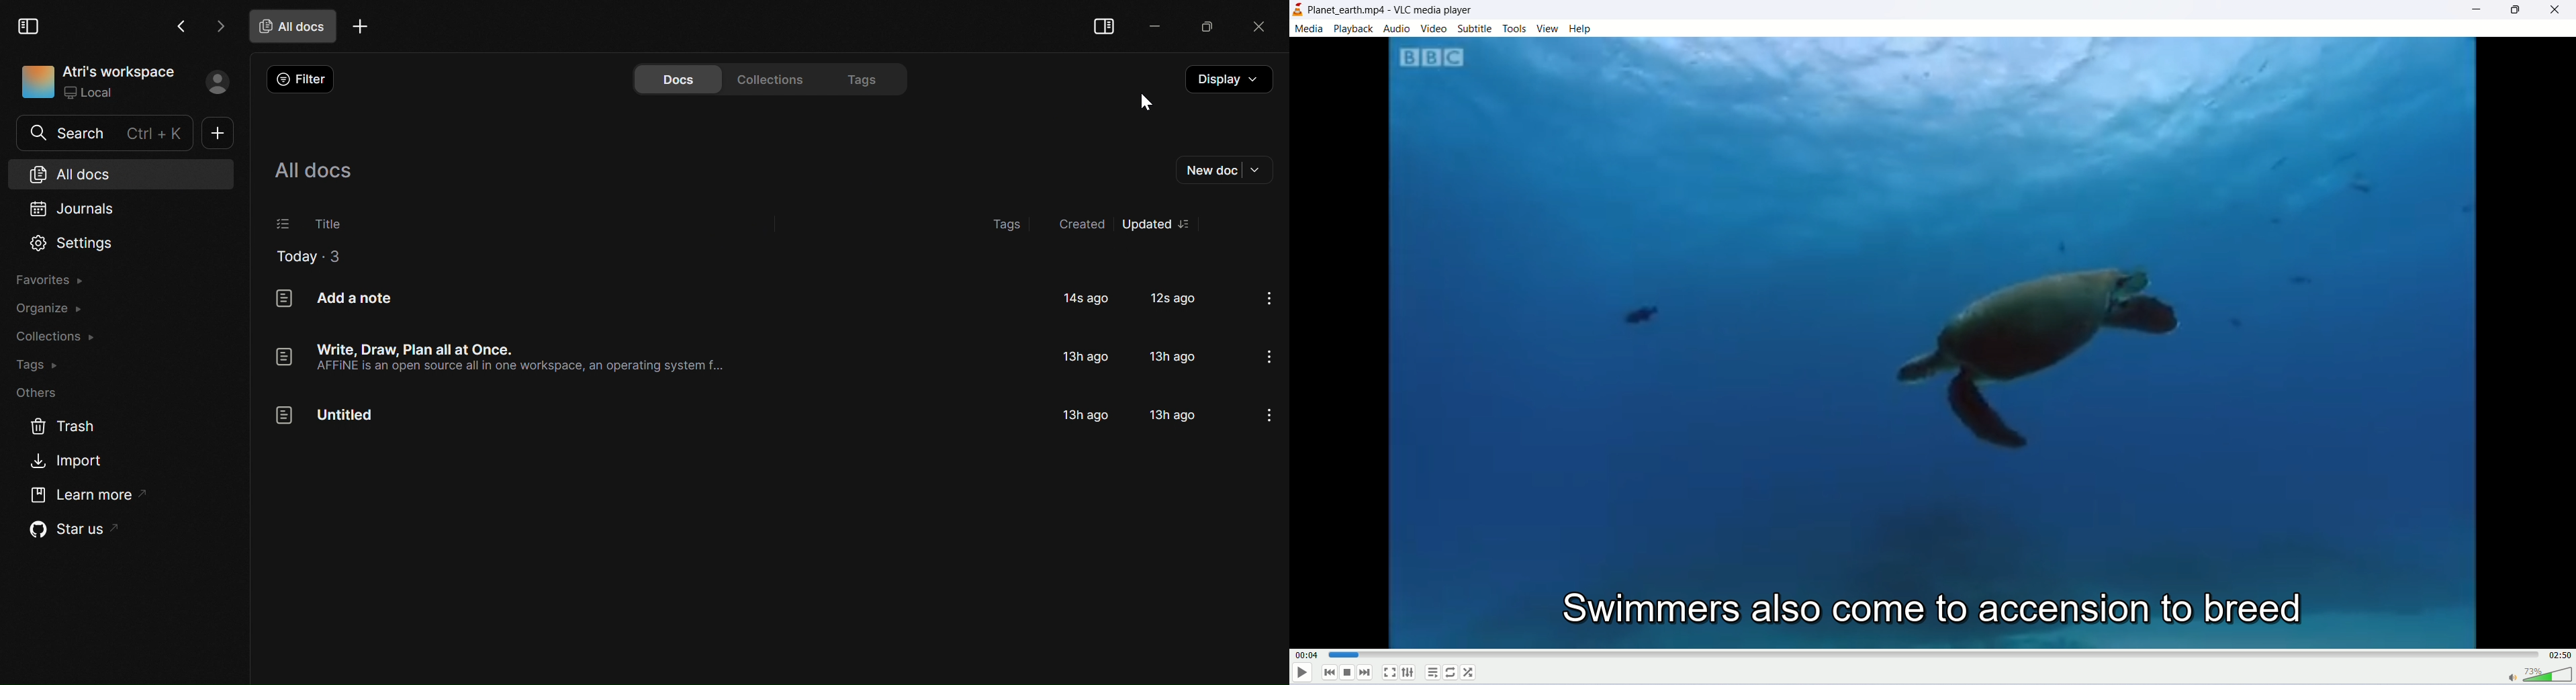 The image size is (2576, 700). I want to click on cursor, so click(1146, 103).